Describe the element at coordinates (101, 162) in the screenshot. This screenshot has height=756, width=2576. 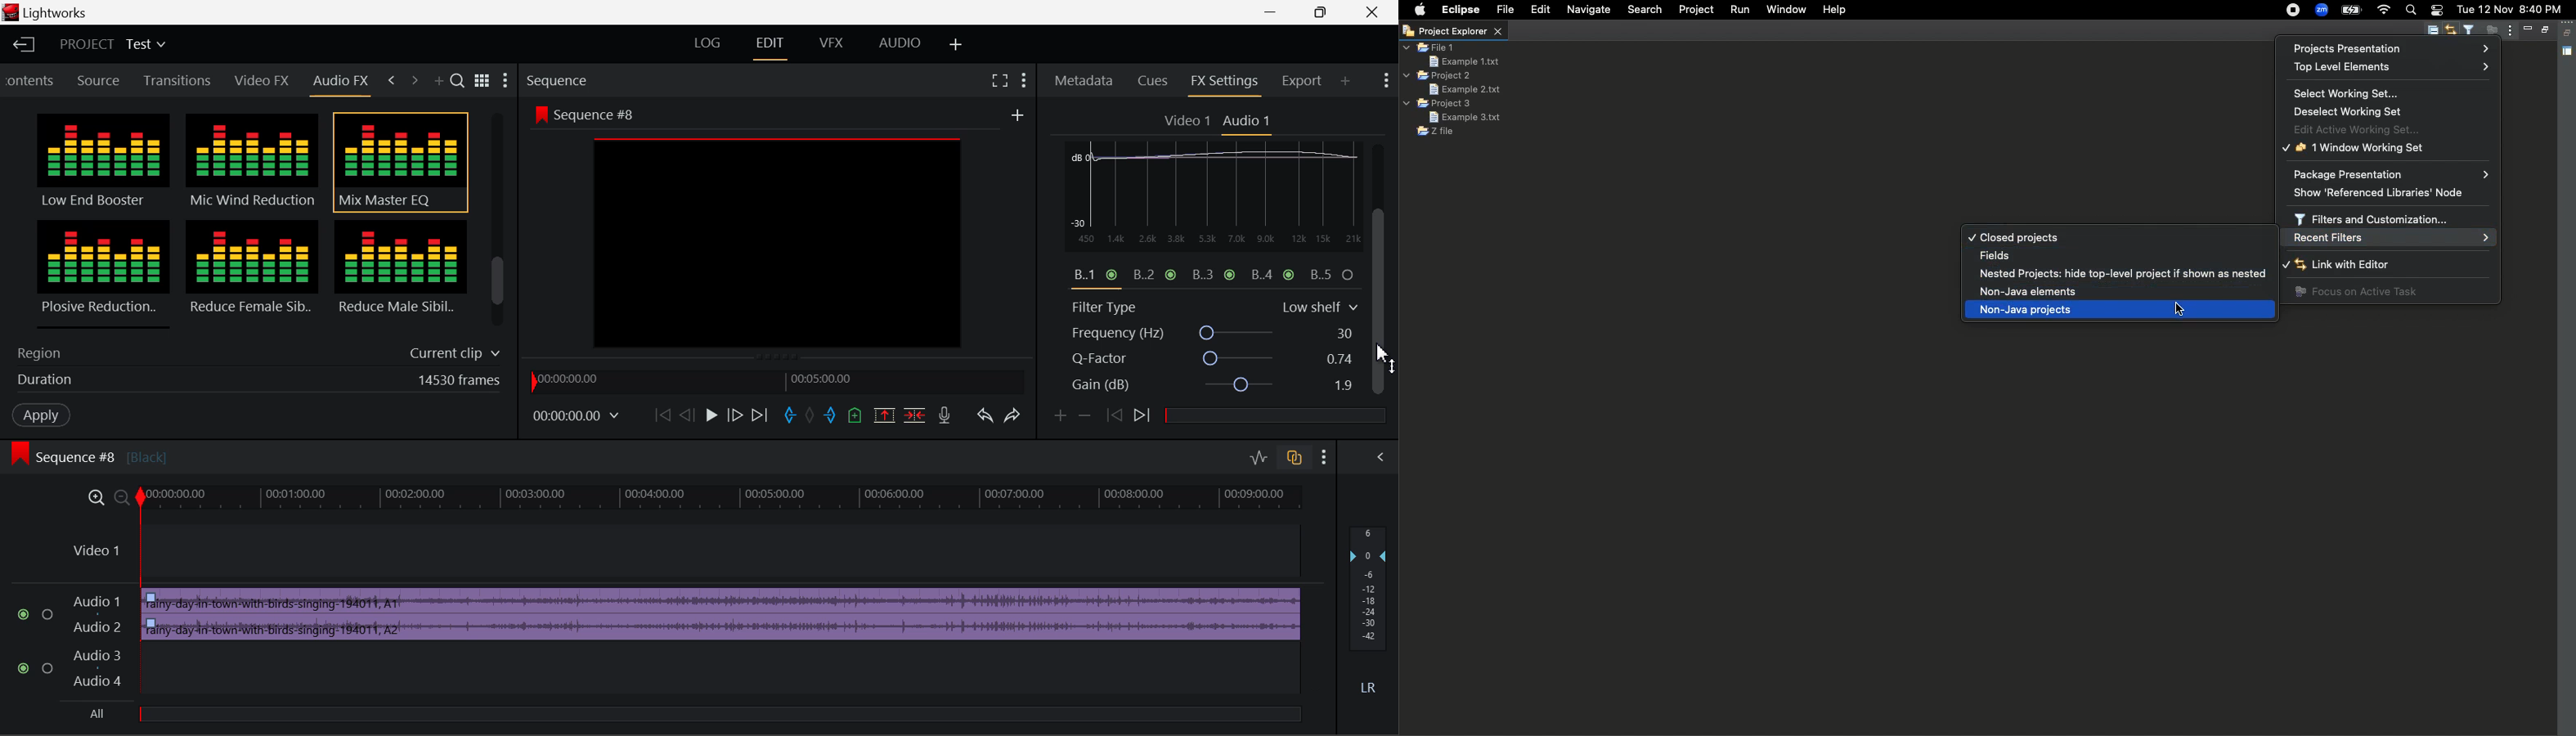
I see `Low End Booster` at that location.